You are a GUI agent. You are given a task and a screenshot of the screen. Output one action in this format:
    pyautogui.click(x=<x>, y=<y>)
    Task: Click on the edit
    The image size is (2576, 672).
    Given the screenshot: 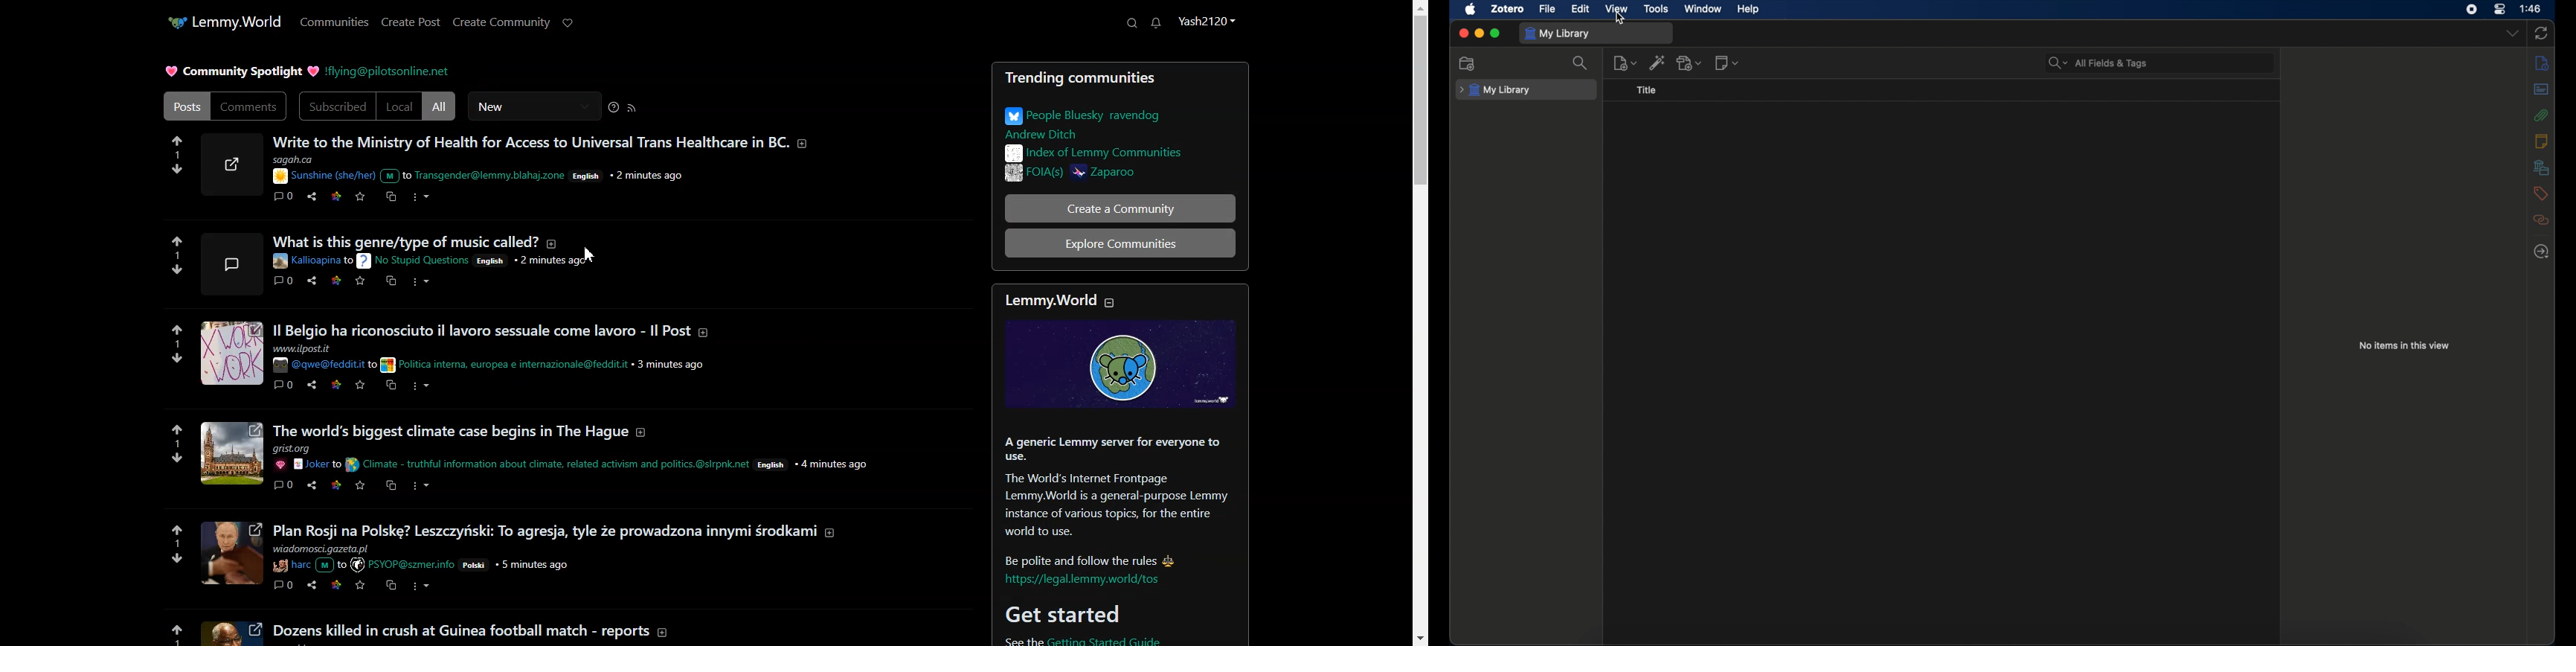 What is the action you would take?
    pyautogui.click(x=1581, y=8)
    